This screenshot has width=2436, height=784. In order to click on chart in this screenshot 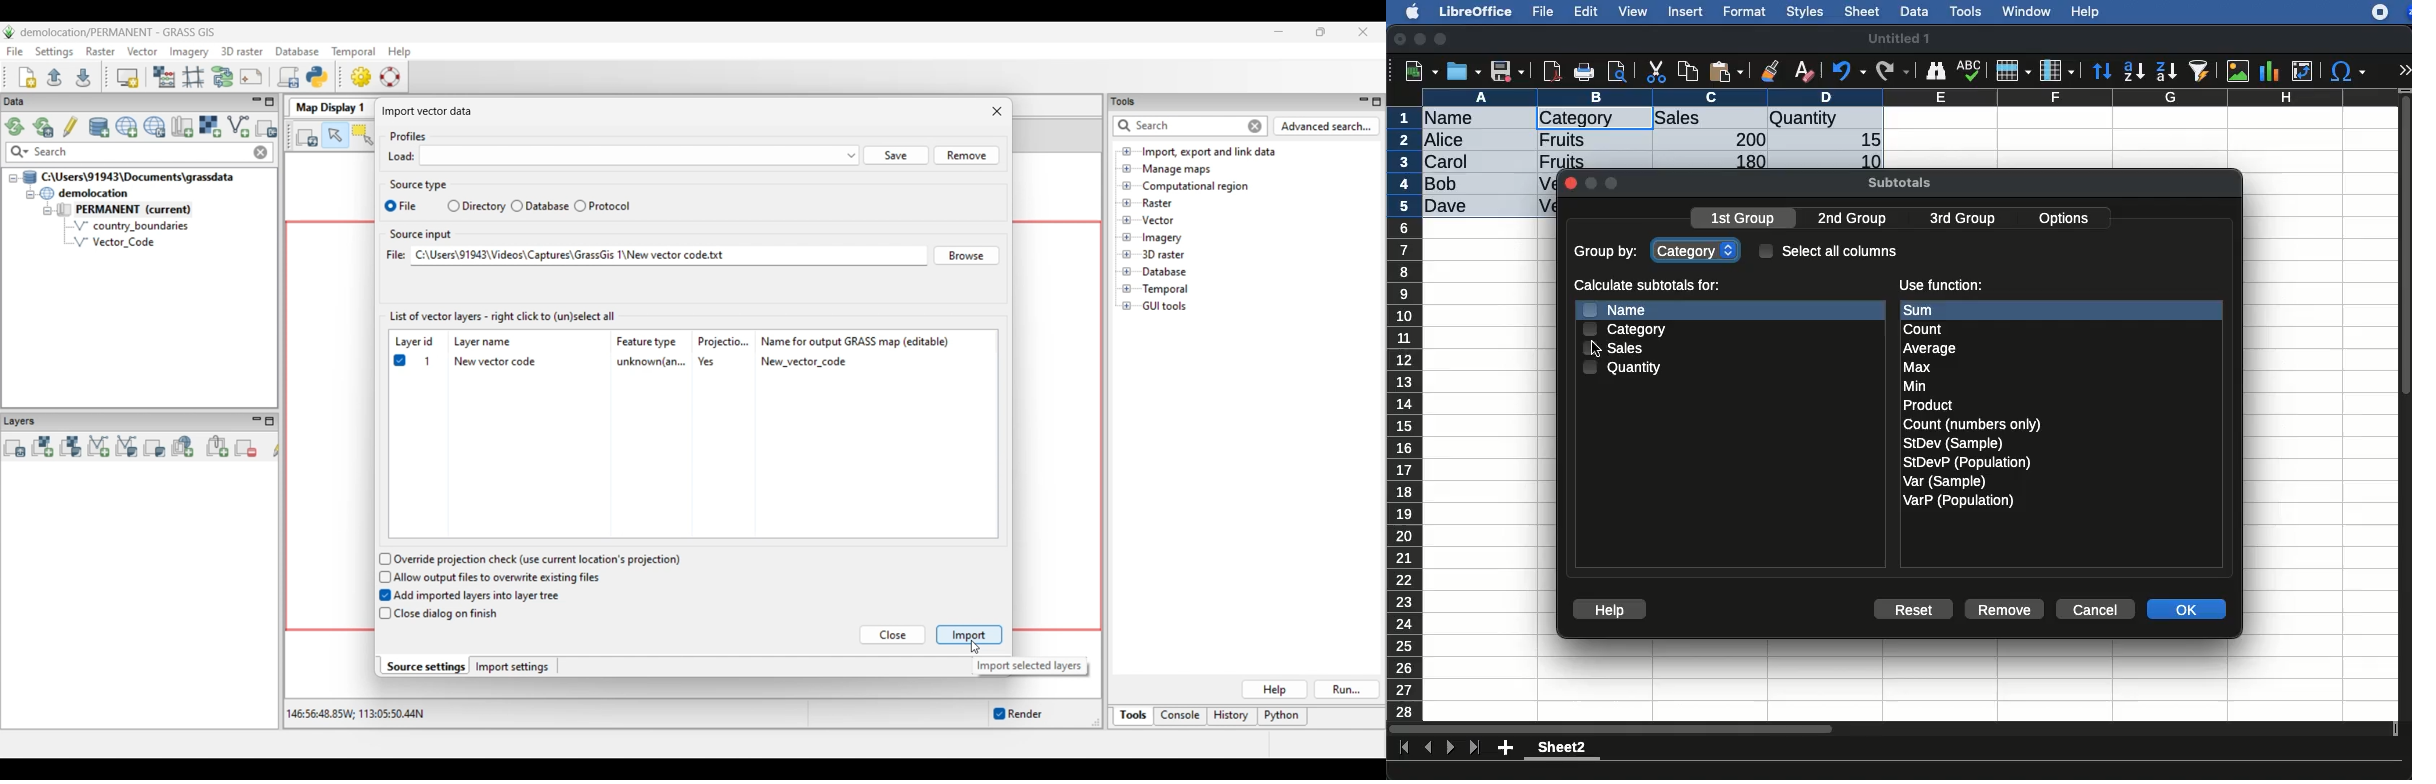, I will do `click(2270, 71)`.